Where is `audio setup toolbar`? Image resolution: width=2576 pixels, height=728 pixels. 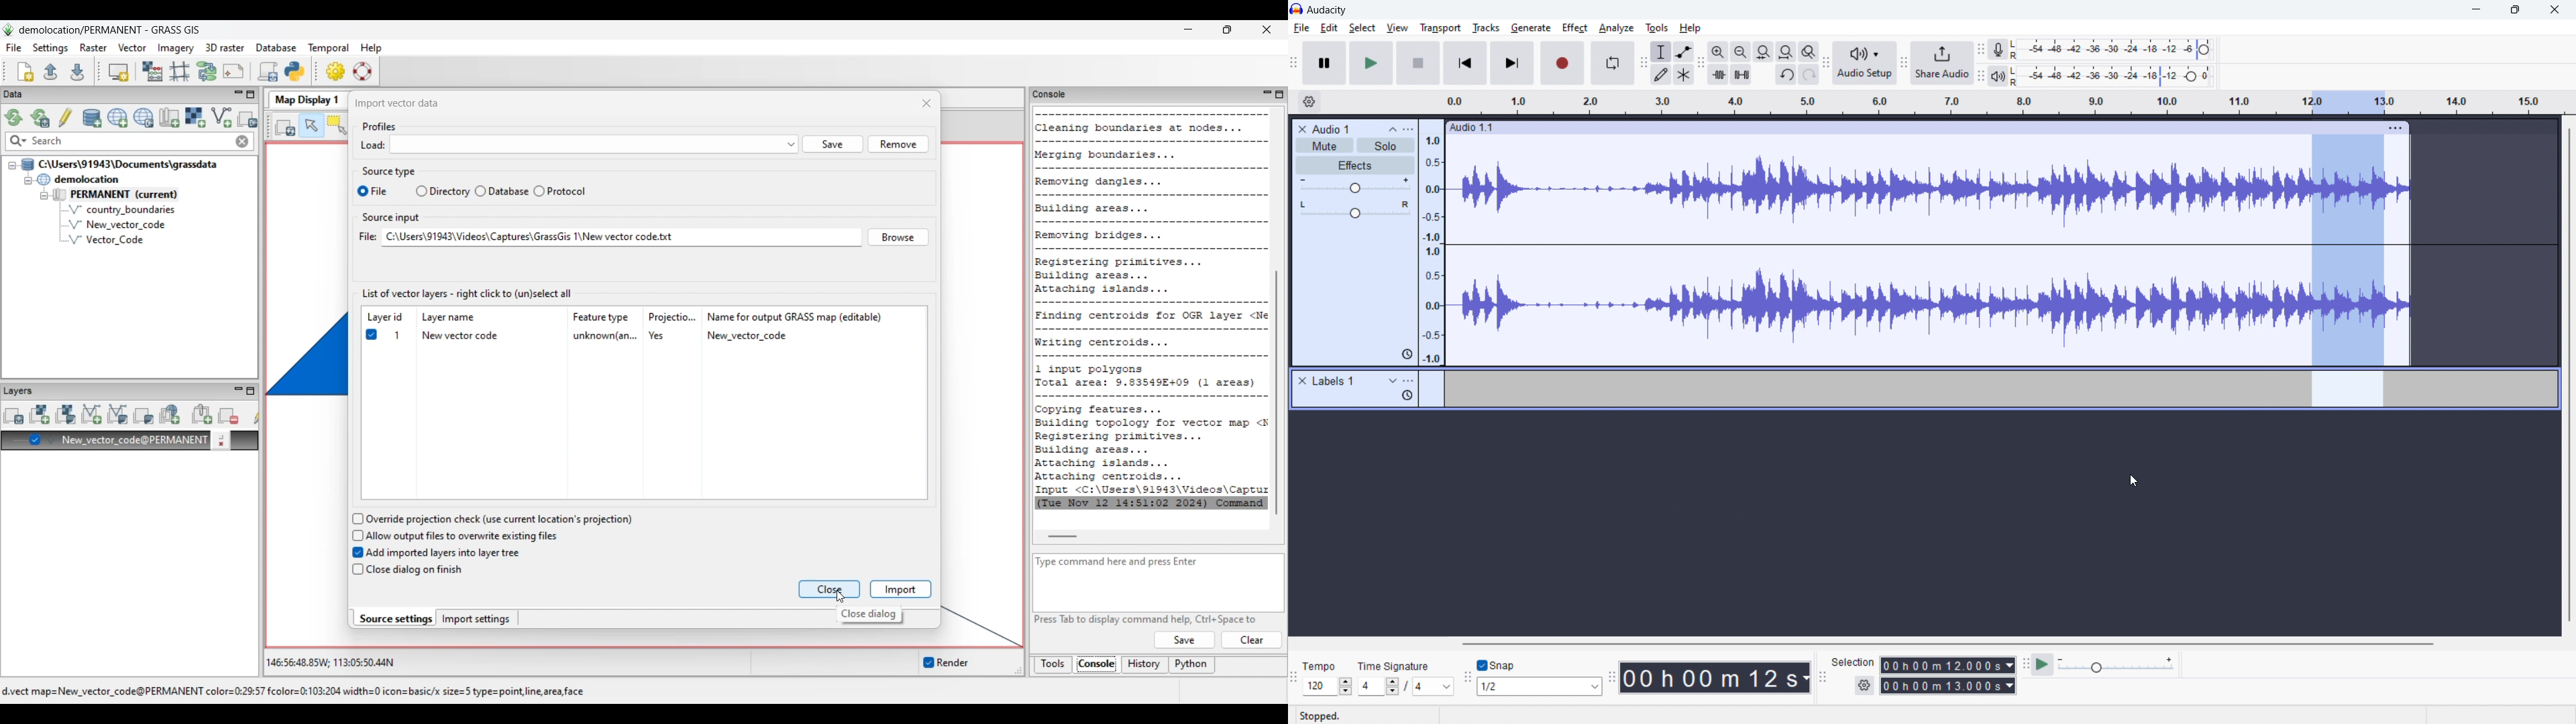
audio setup toolbar is located at coordinates (1825, 63).